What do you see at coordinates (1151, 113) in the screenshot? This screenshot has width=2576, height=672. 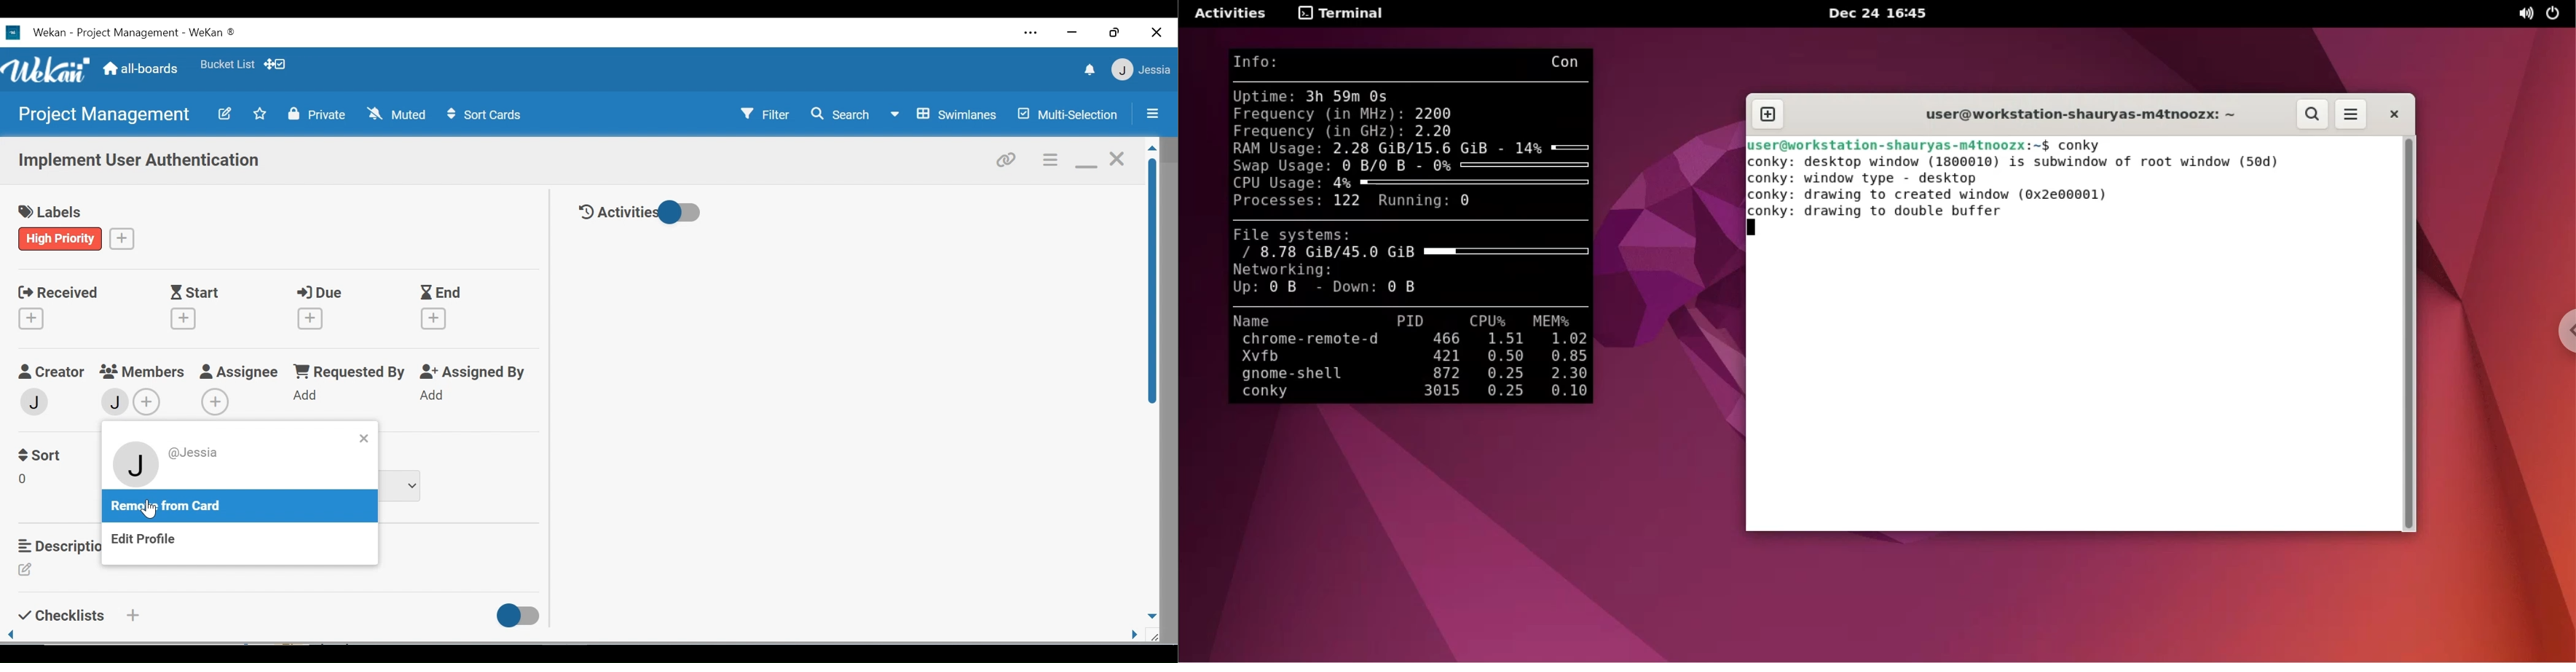 I see `open/close side pane` at bounding box center [1151, 113].